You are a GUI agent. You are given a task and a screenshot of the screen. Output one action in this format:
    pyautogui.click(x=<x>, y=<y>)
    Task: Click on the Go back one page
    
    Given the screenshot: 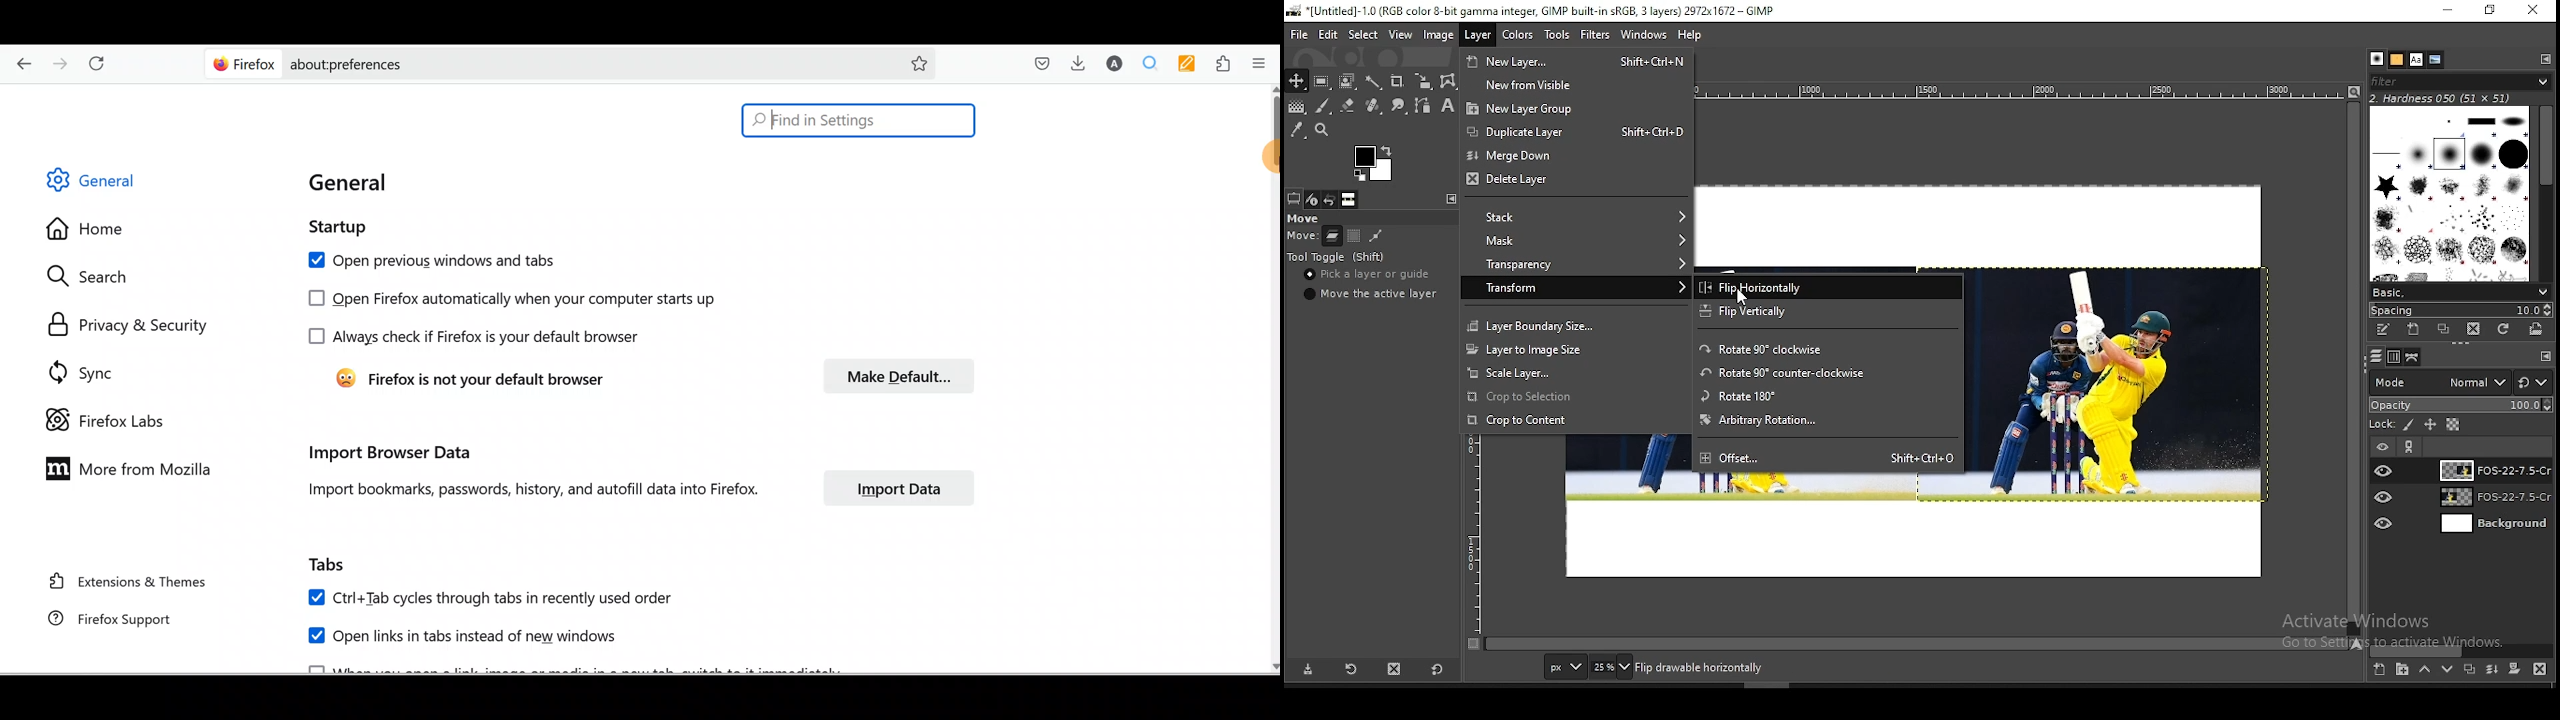 What is the action you would take?
    pyautogui.click(x=20, y=66)
    